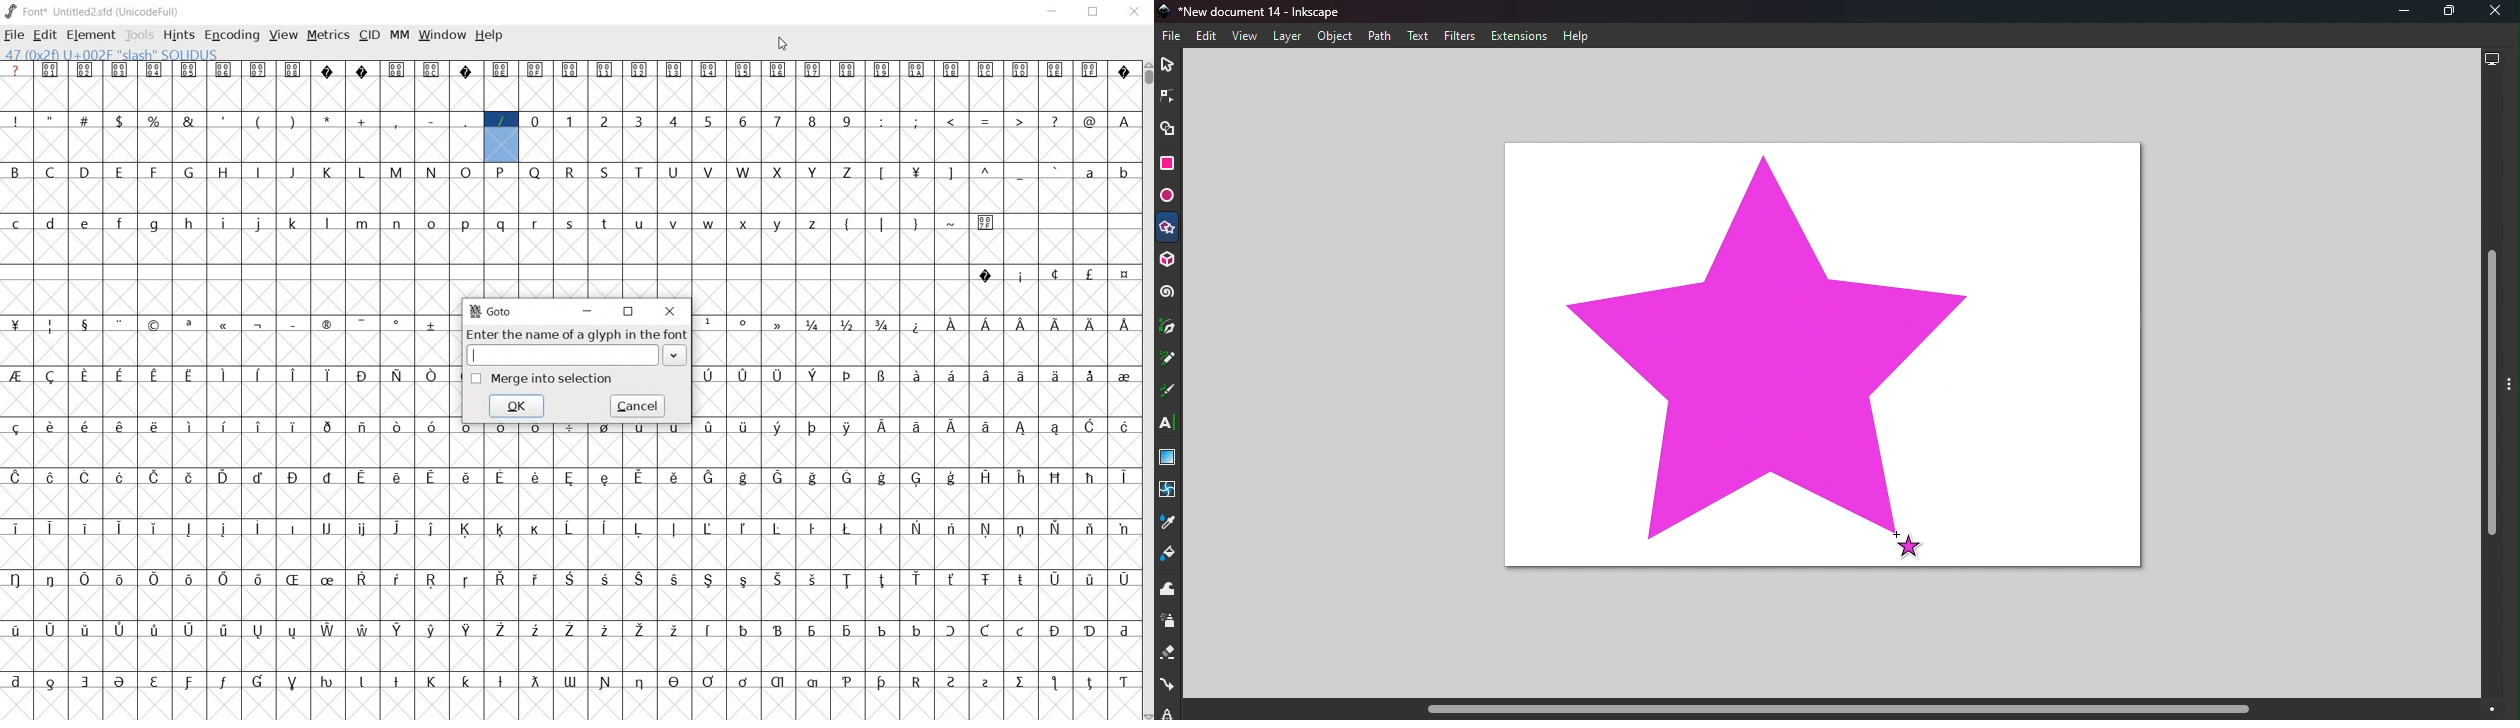 Image resolution: width=2520 pixels, height=728 pixels. What do you see at coordinates (1258, 11) in the screenshot?
I see `Document name` at bounding box center [1258, 11].